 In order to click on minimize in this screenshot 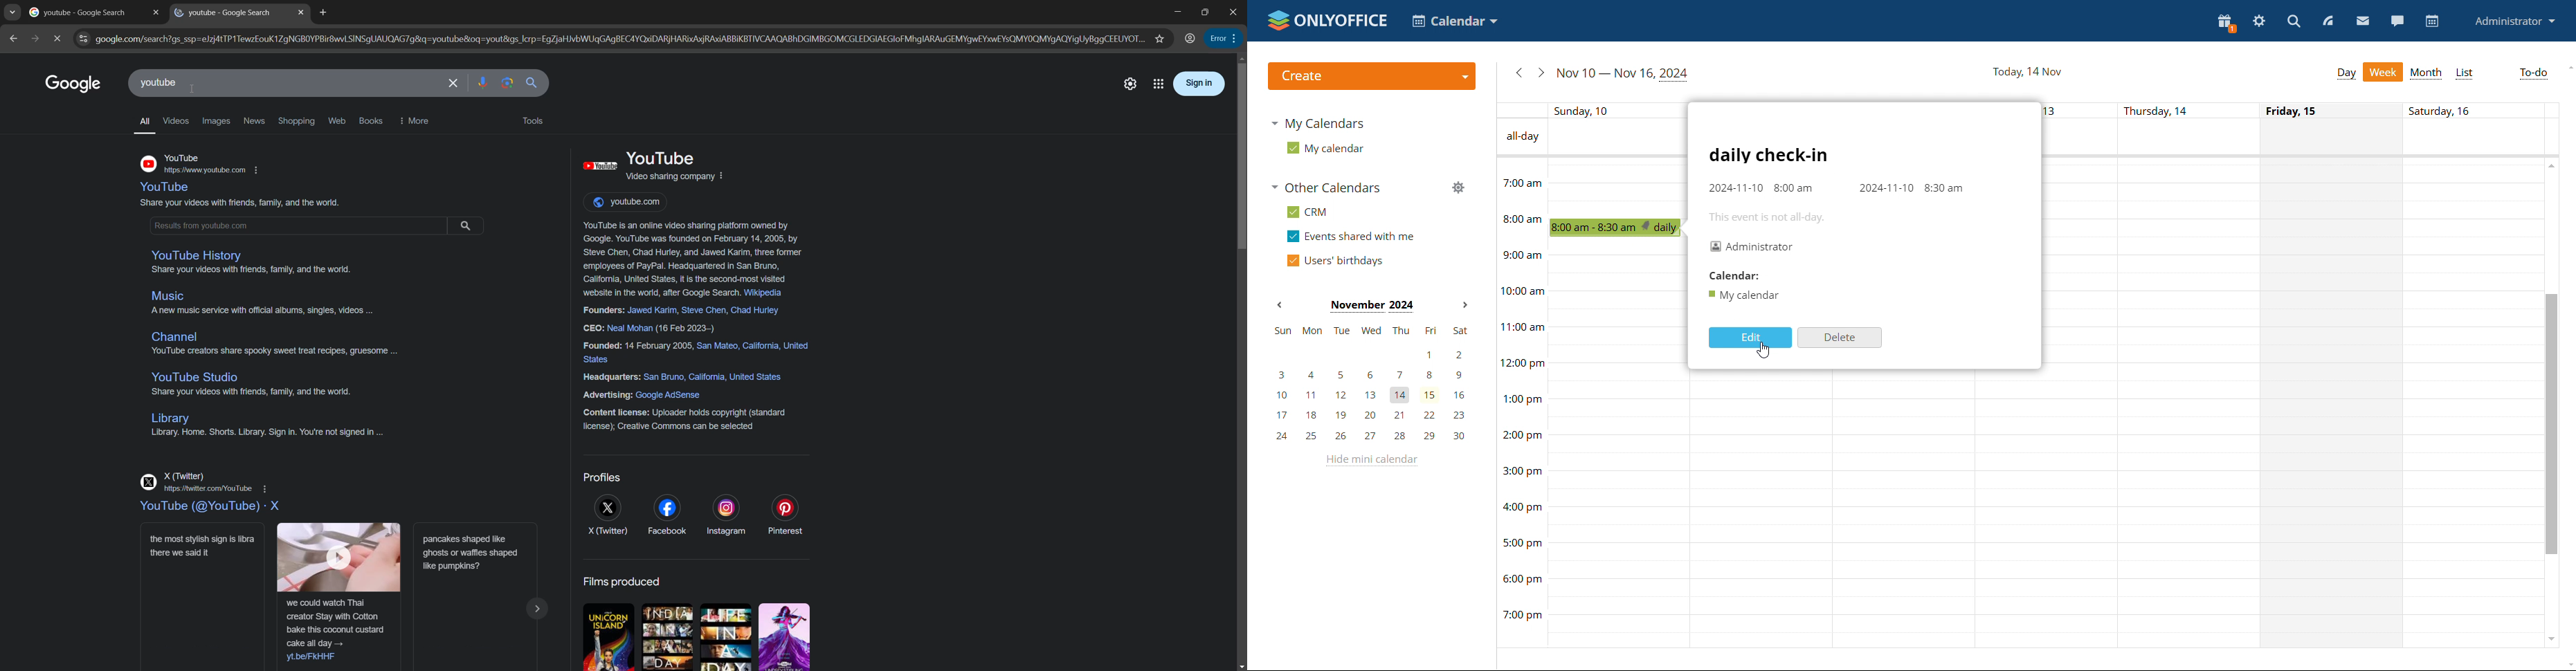, I will do `click(1174, 12)`.